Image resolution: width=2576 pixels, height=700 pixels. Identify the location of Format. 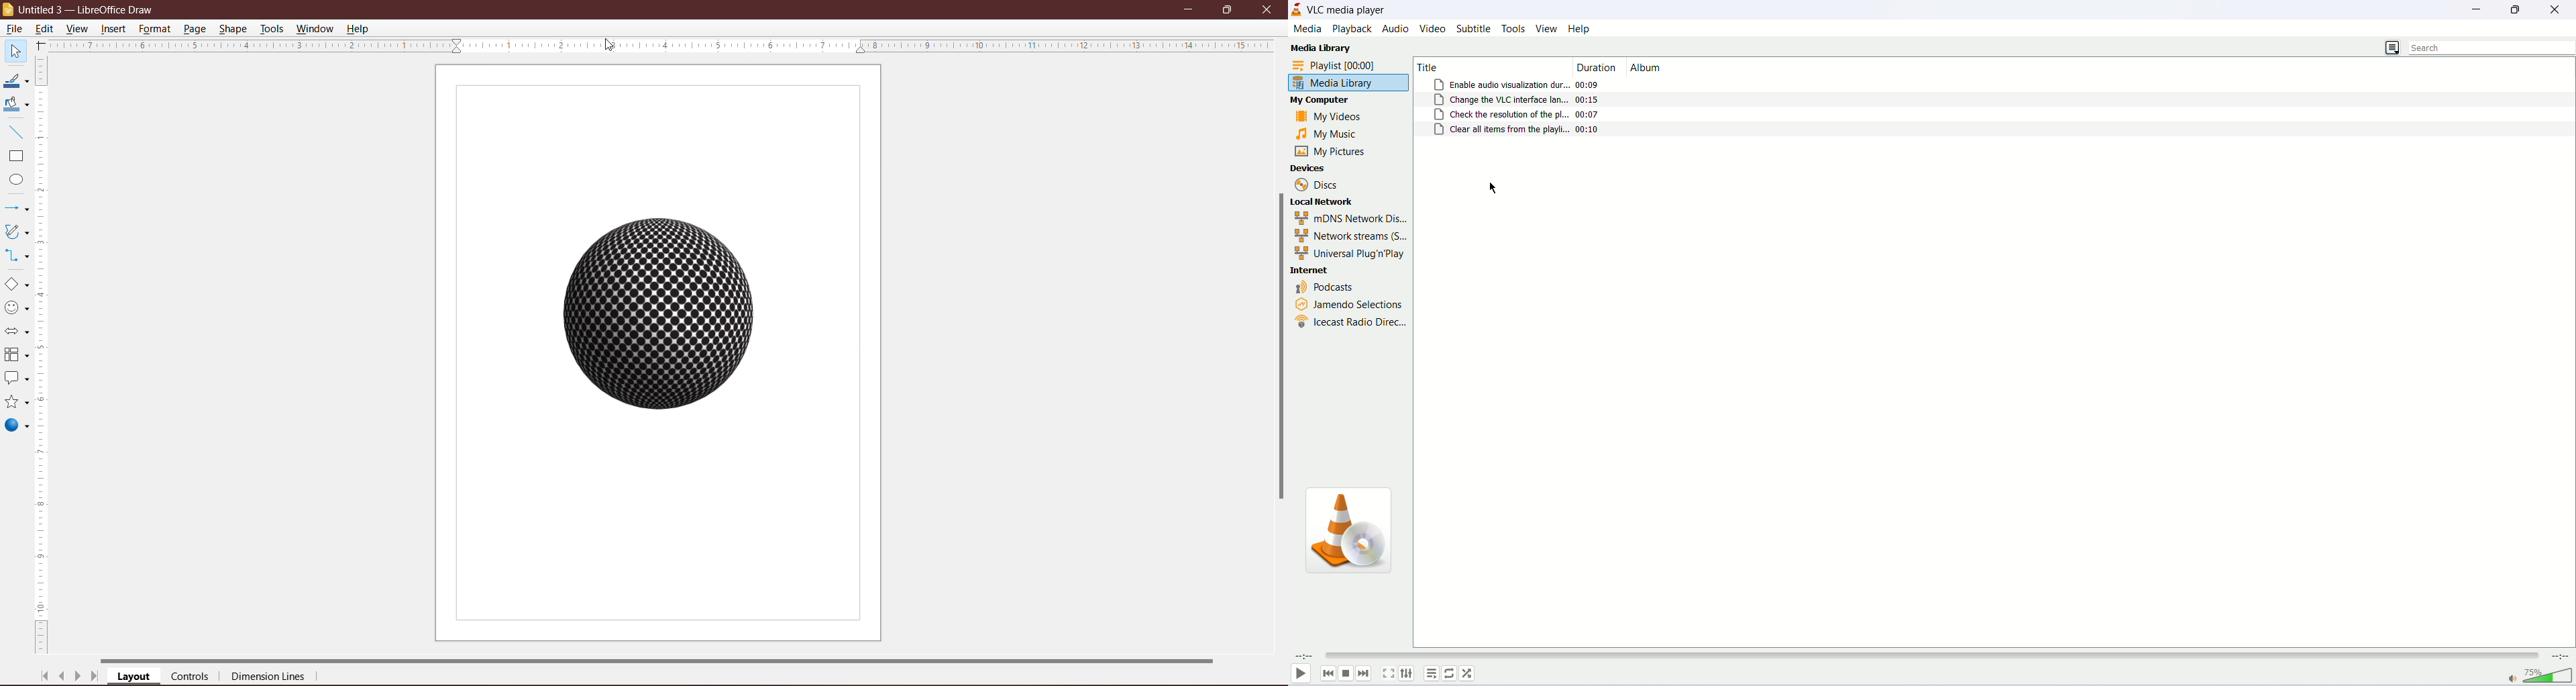
(154, 29).